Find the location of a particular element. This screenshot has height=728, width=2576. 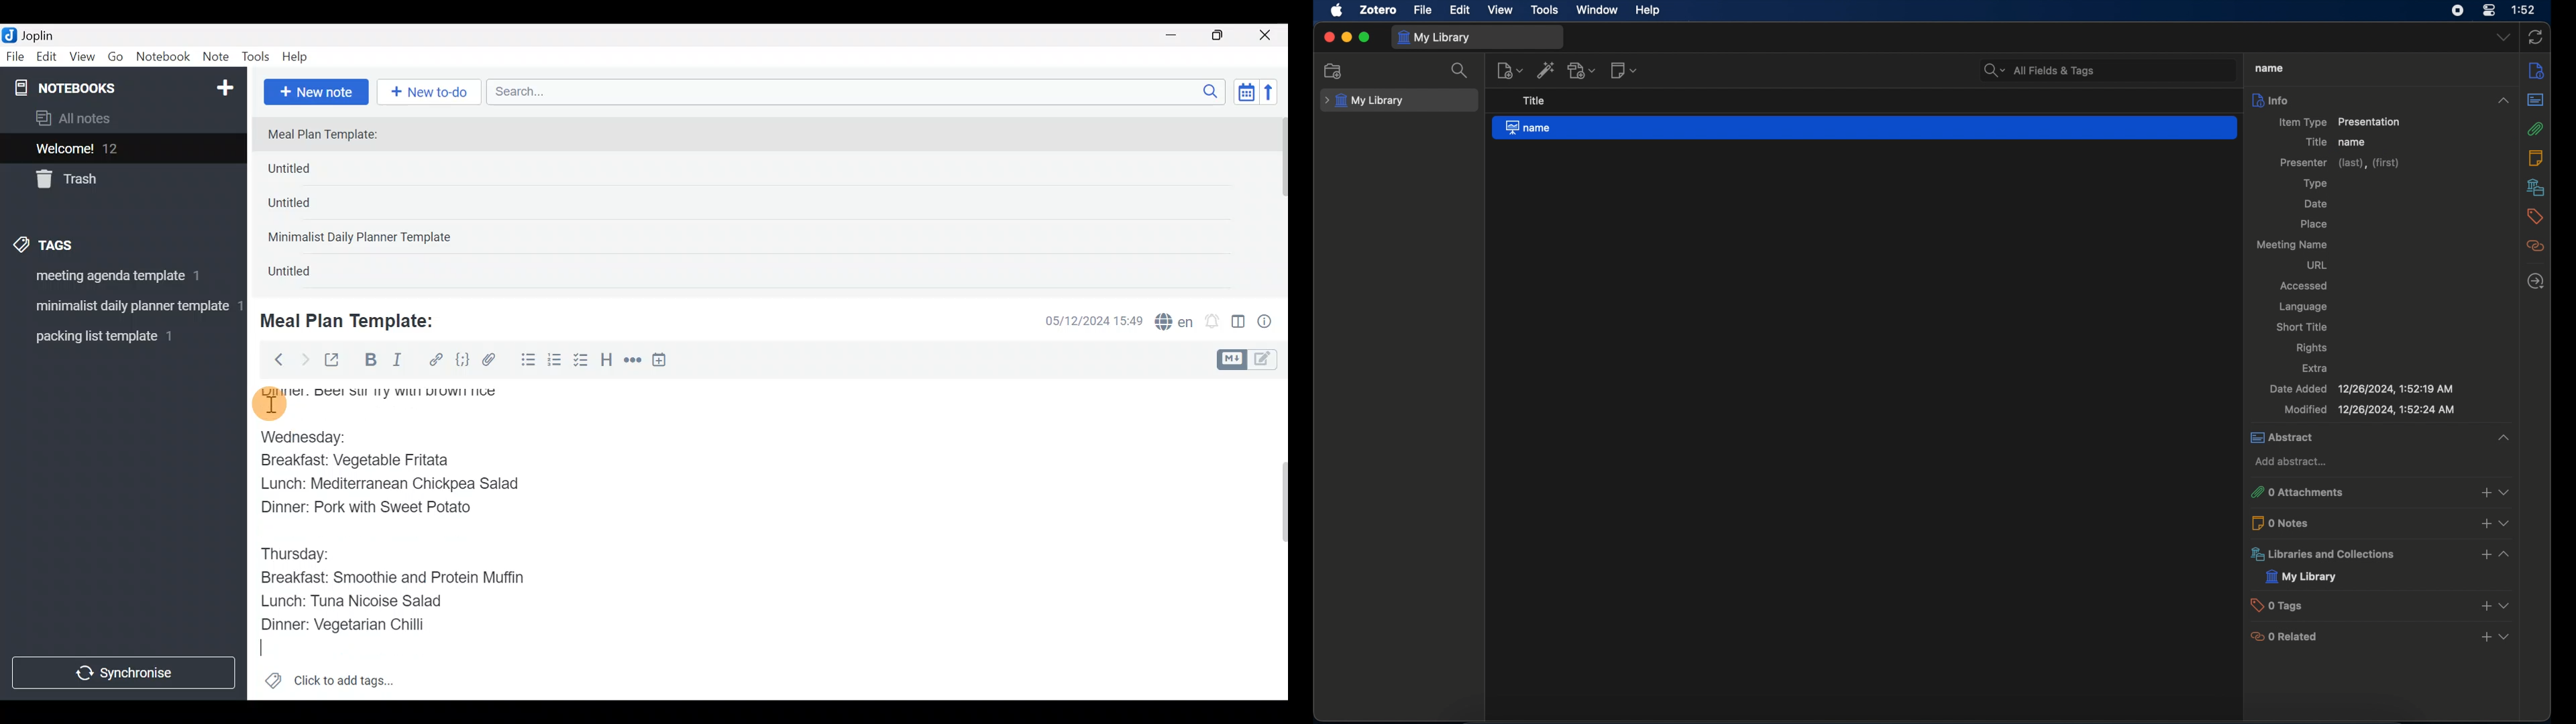

Search bar is located at coordinates (859, 90).